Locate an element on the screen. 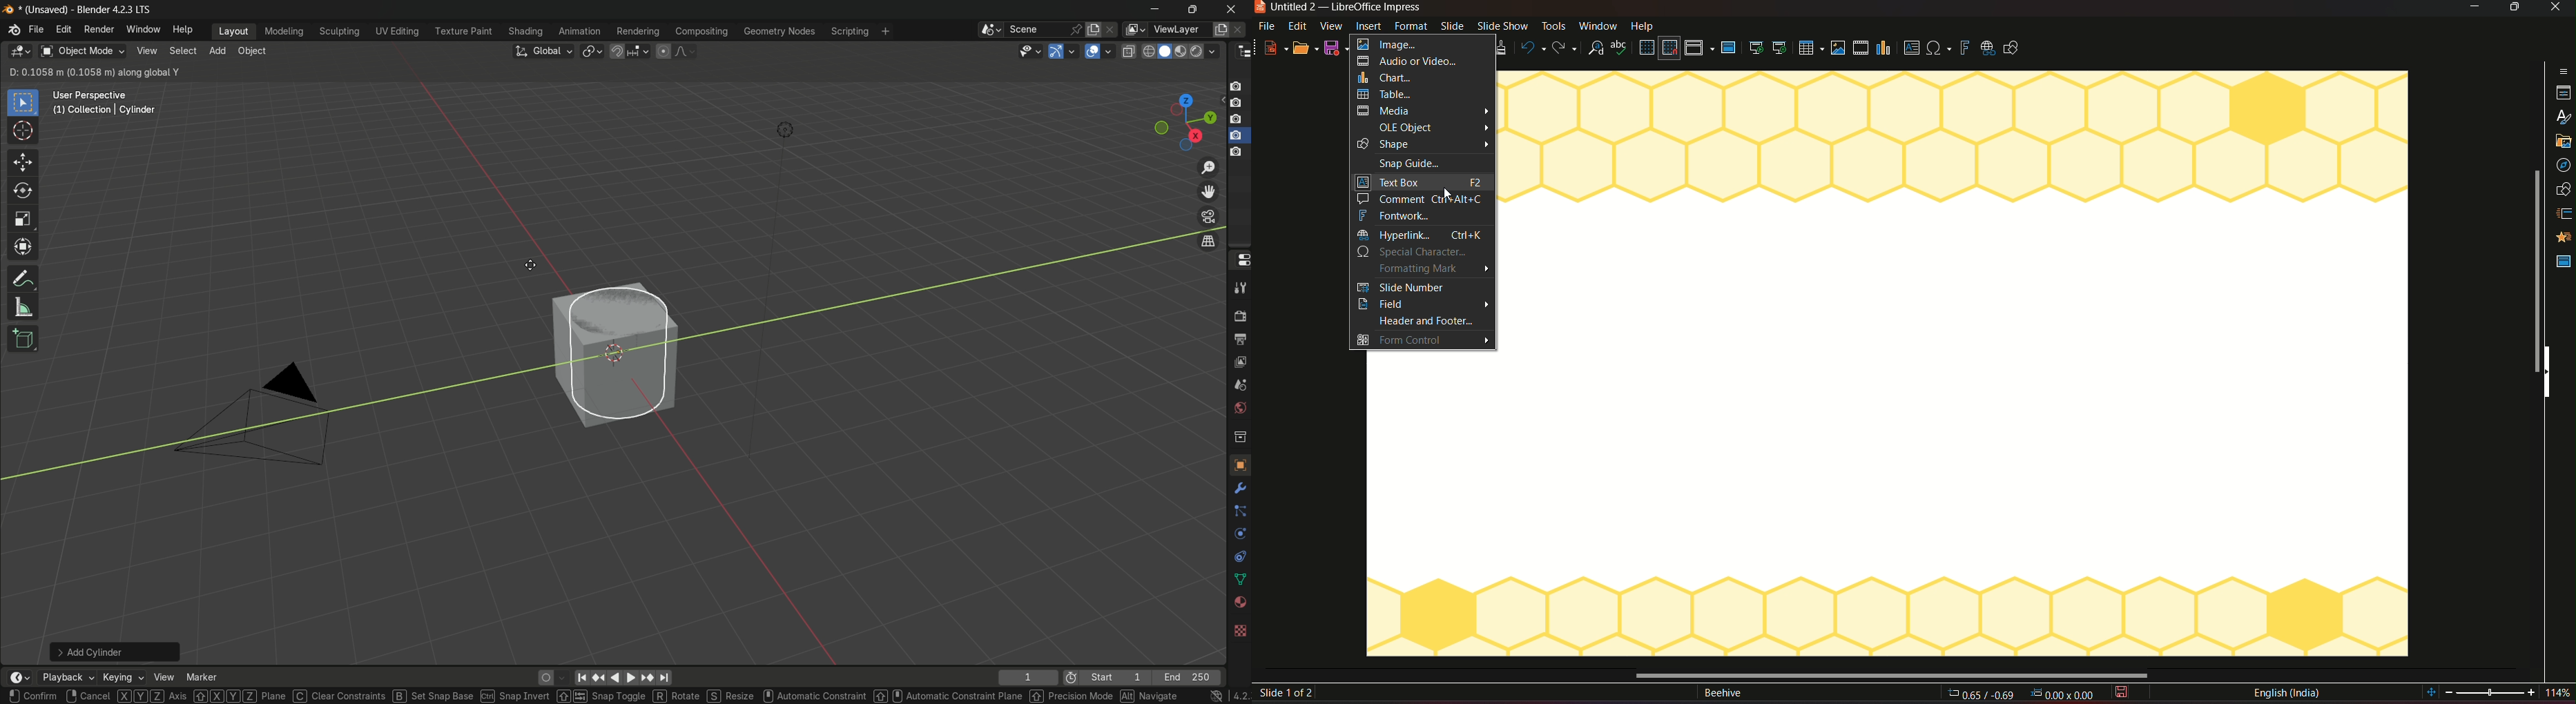  hide sidebar is located at coordinates (2551, 373).